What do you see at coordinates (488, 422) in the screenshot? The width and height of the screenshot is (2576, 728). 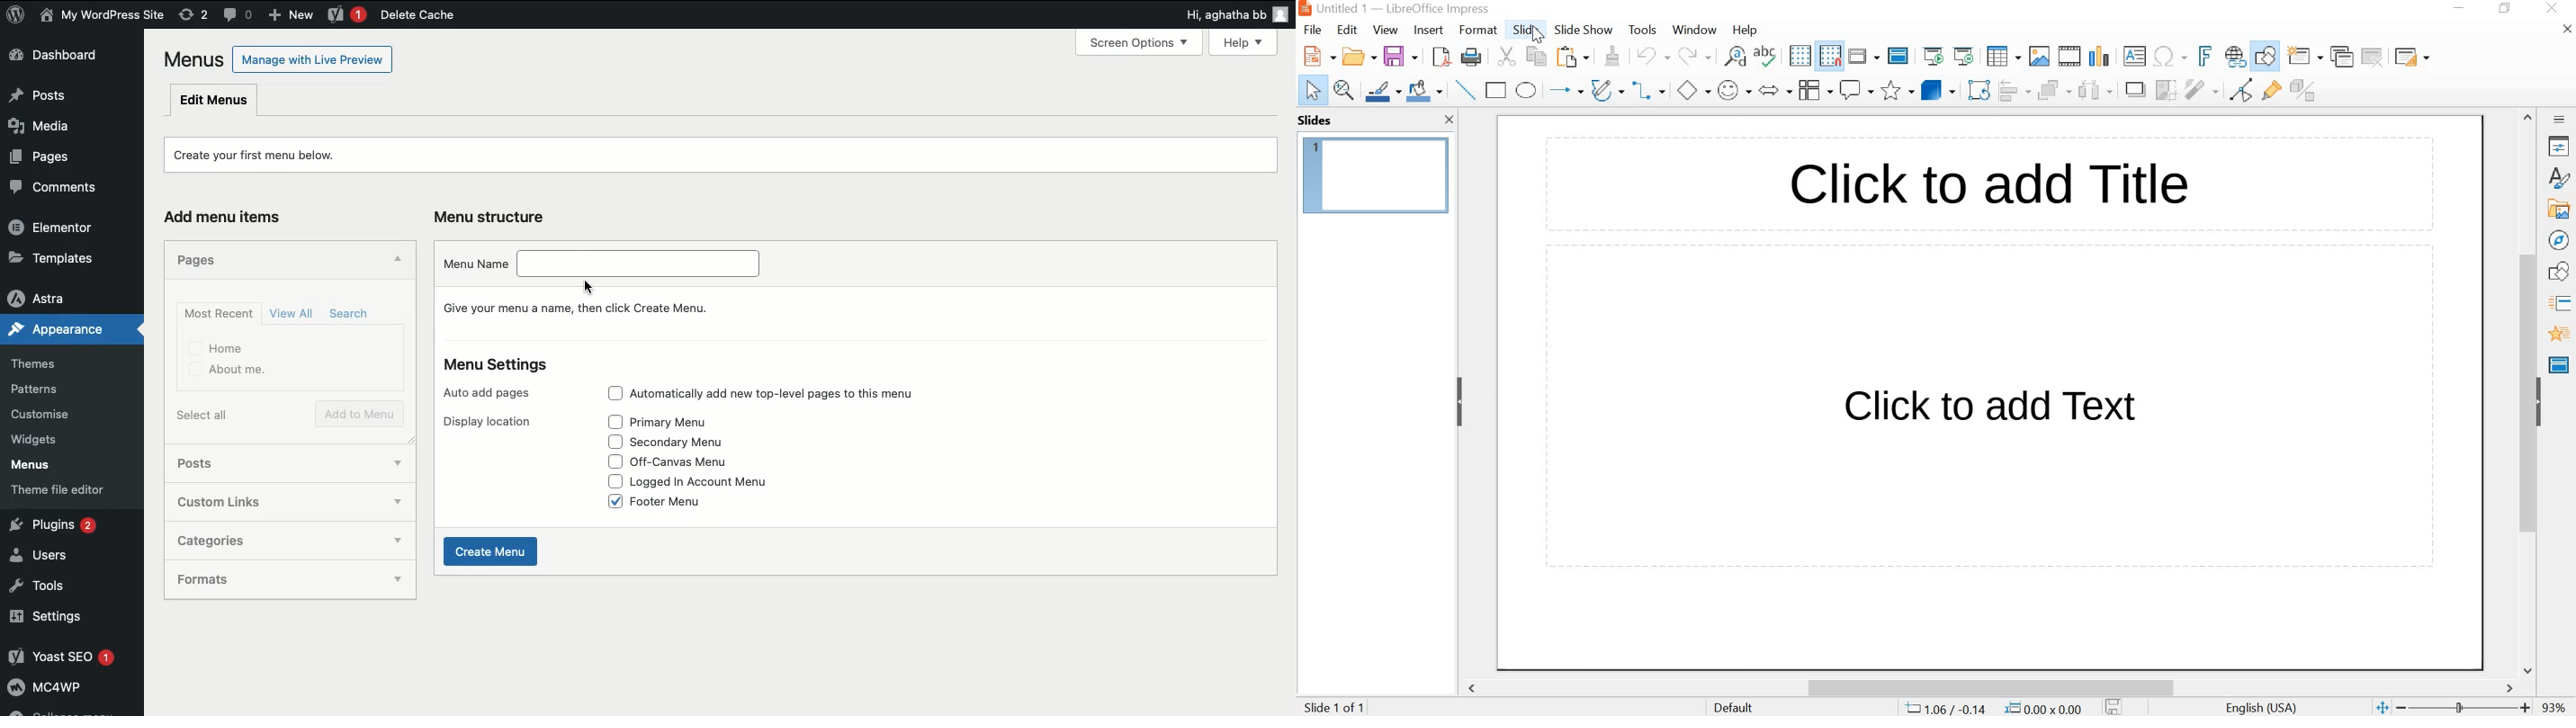 I see `Display location` at bounding box center [488, 422].